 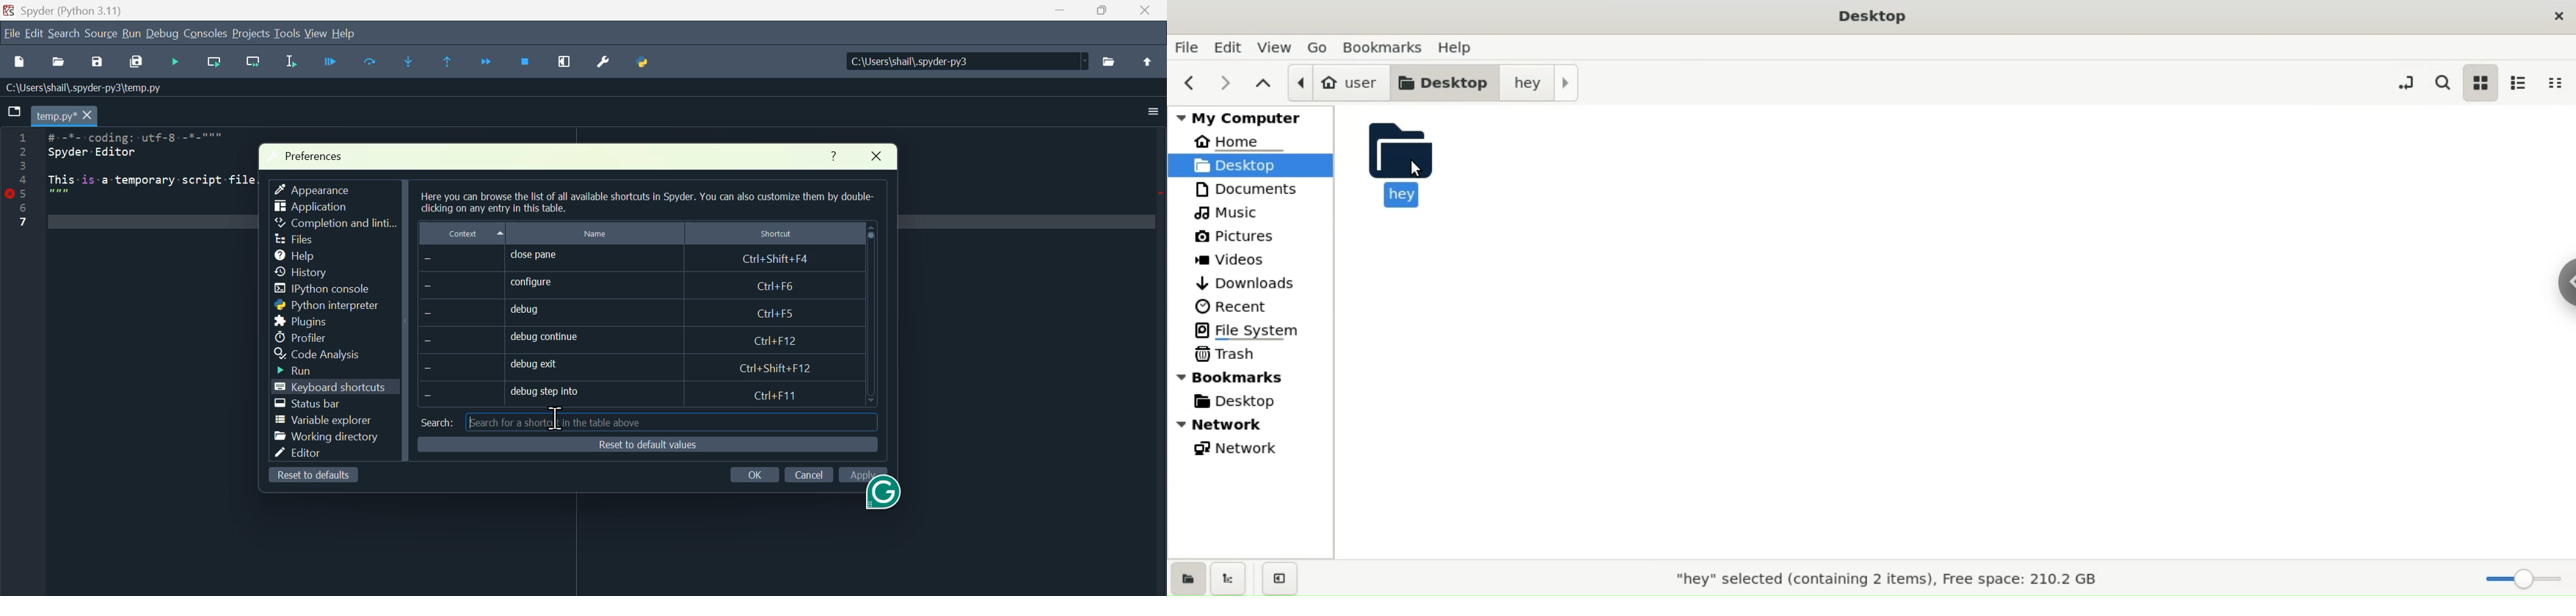 What do you see at coordinates (612, 61) in the screenshot?
I see `Preferences` at bounding box center [612, 61].